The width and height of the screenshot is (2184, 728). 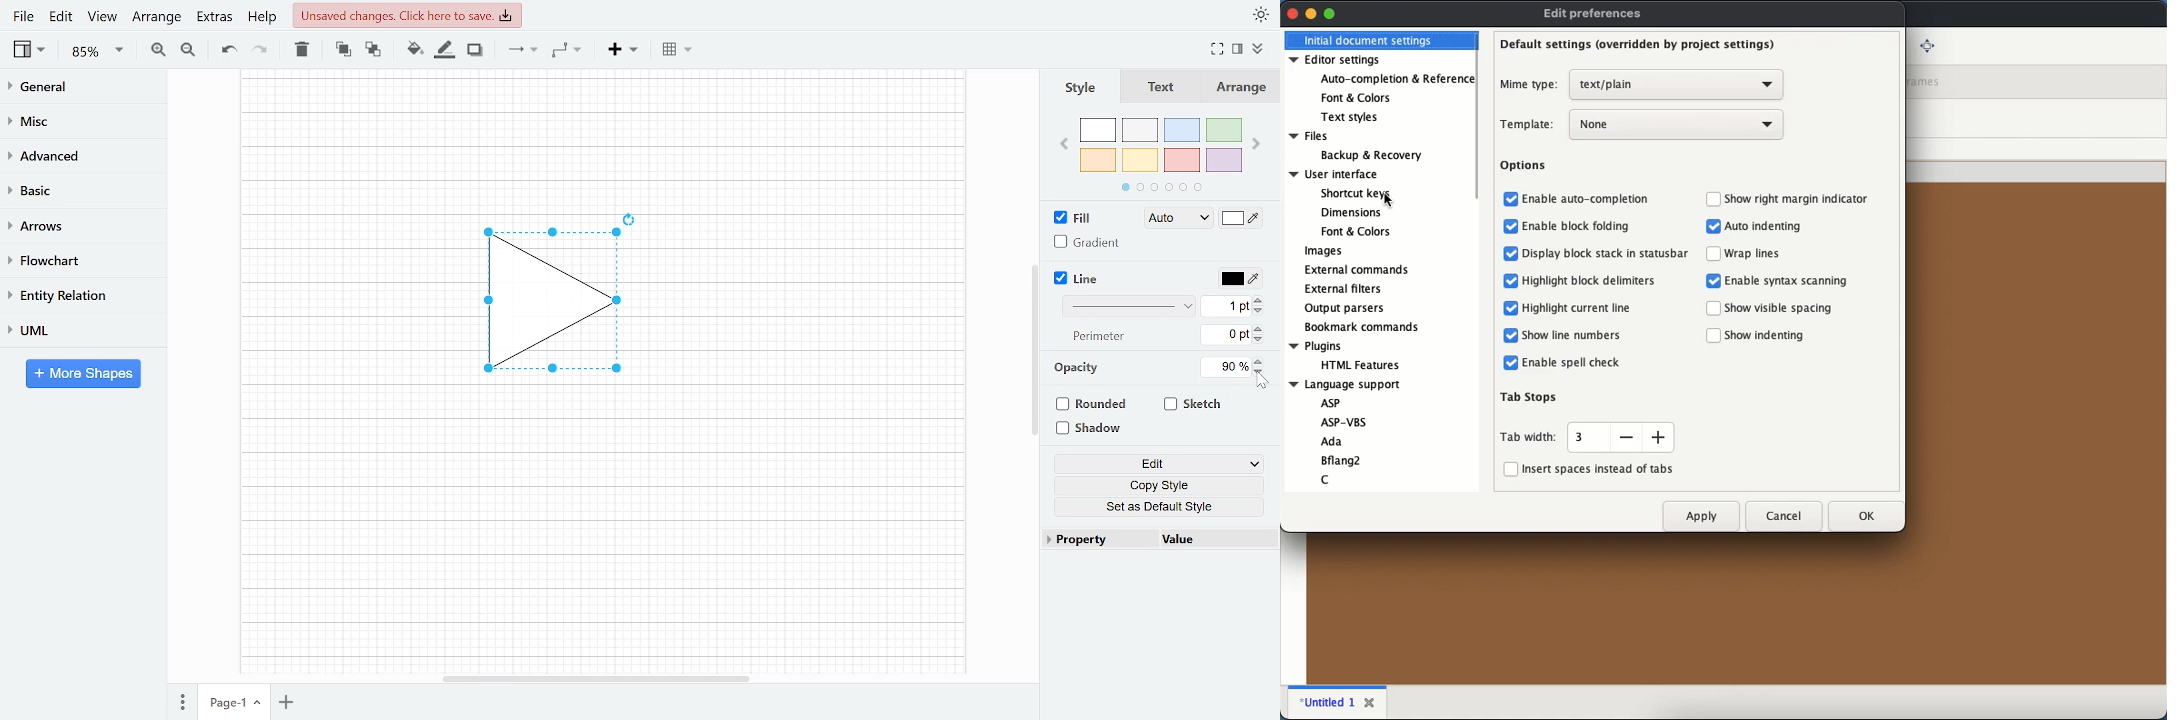 What do you see at coordinates (1141, 159) in the screenshot?
I see `yellow` at bounding box center [1141, 159].